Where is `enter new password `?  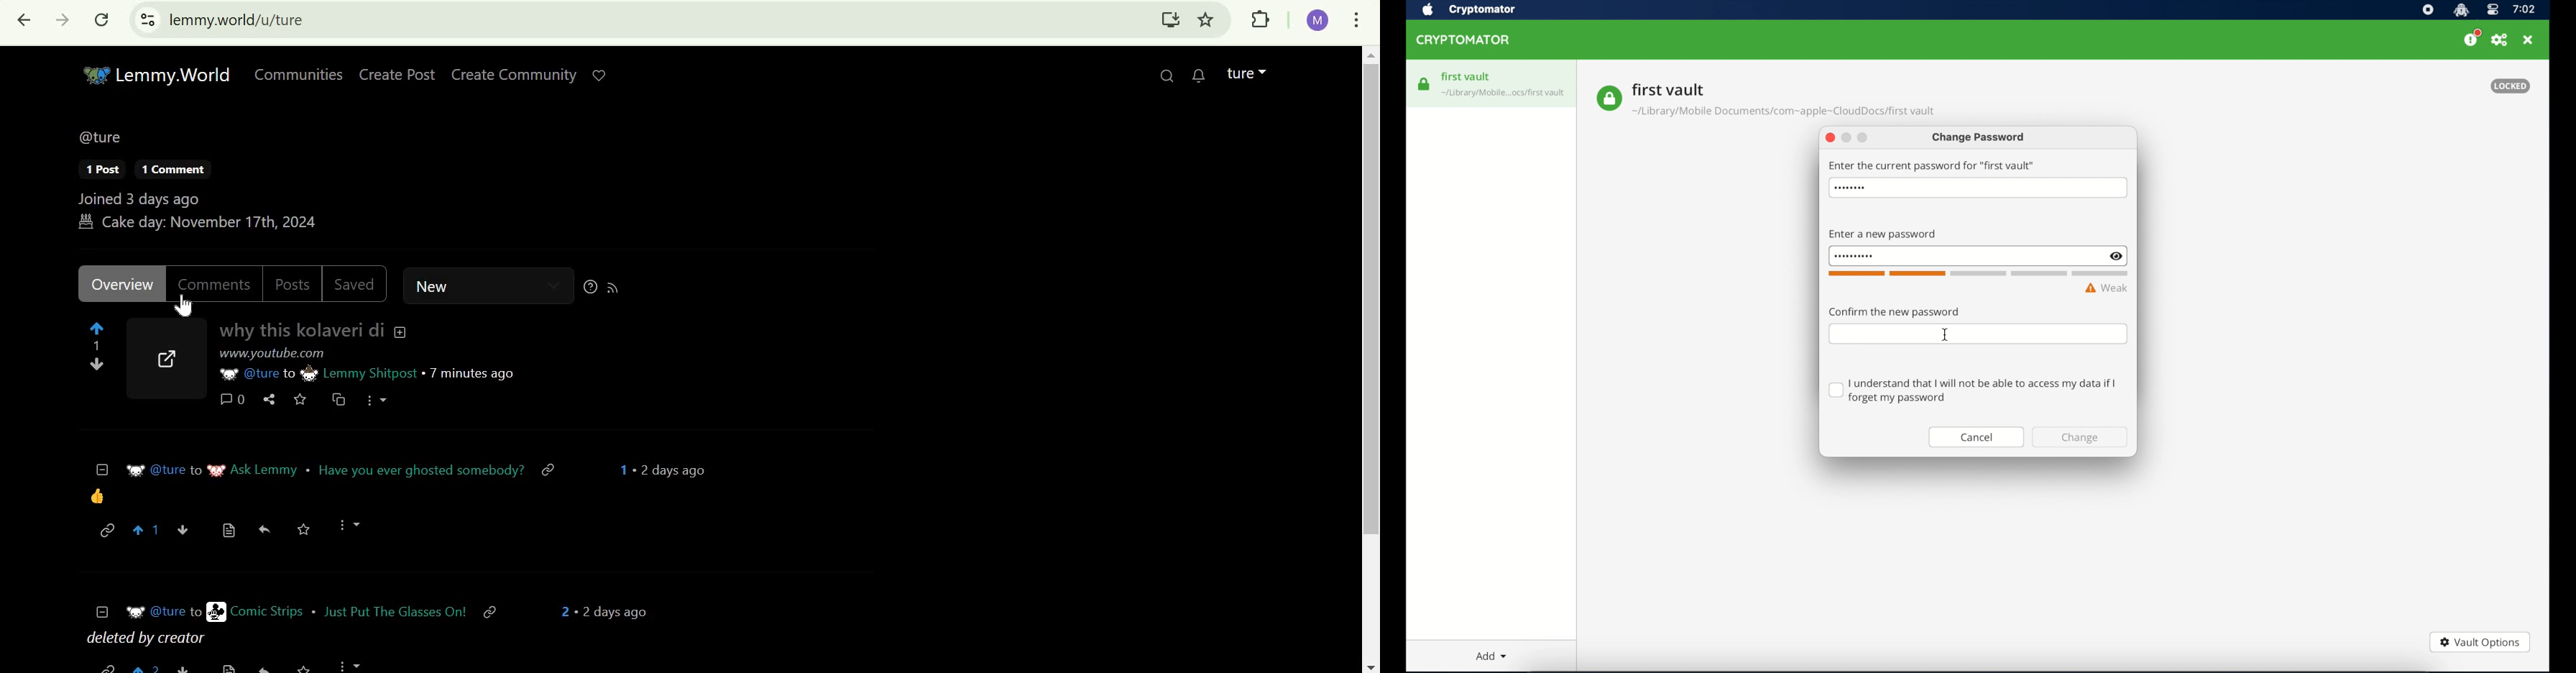
enter new password  is located at coordinates (1882, 235).